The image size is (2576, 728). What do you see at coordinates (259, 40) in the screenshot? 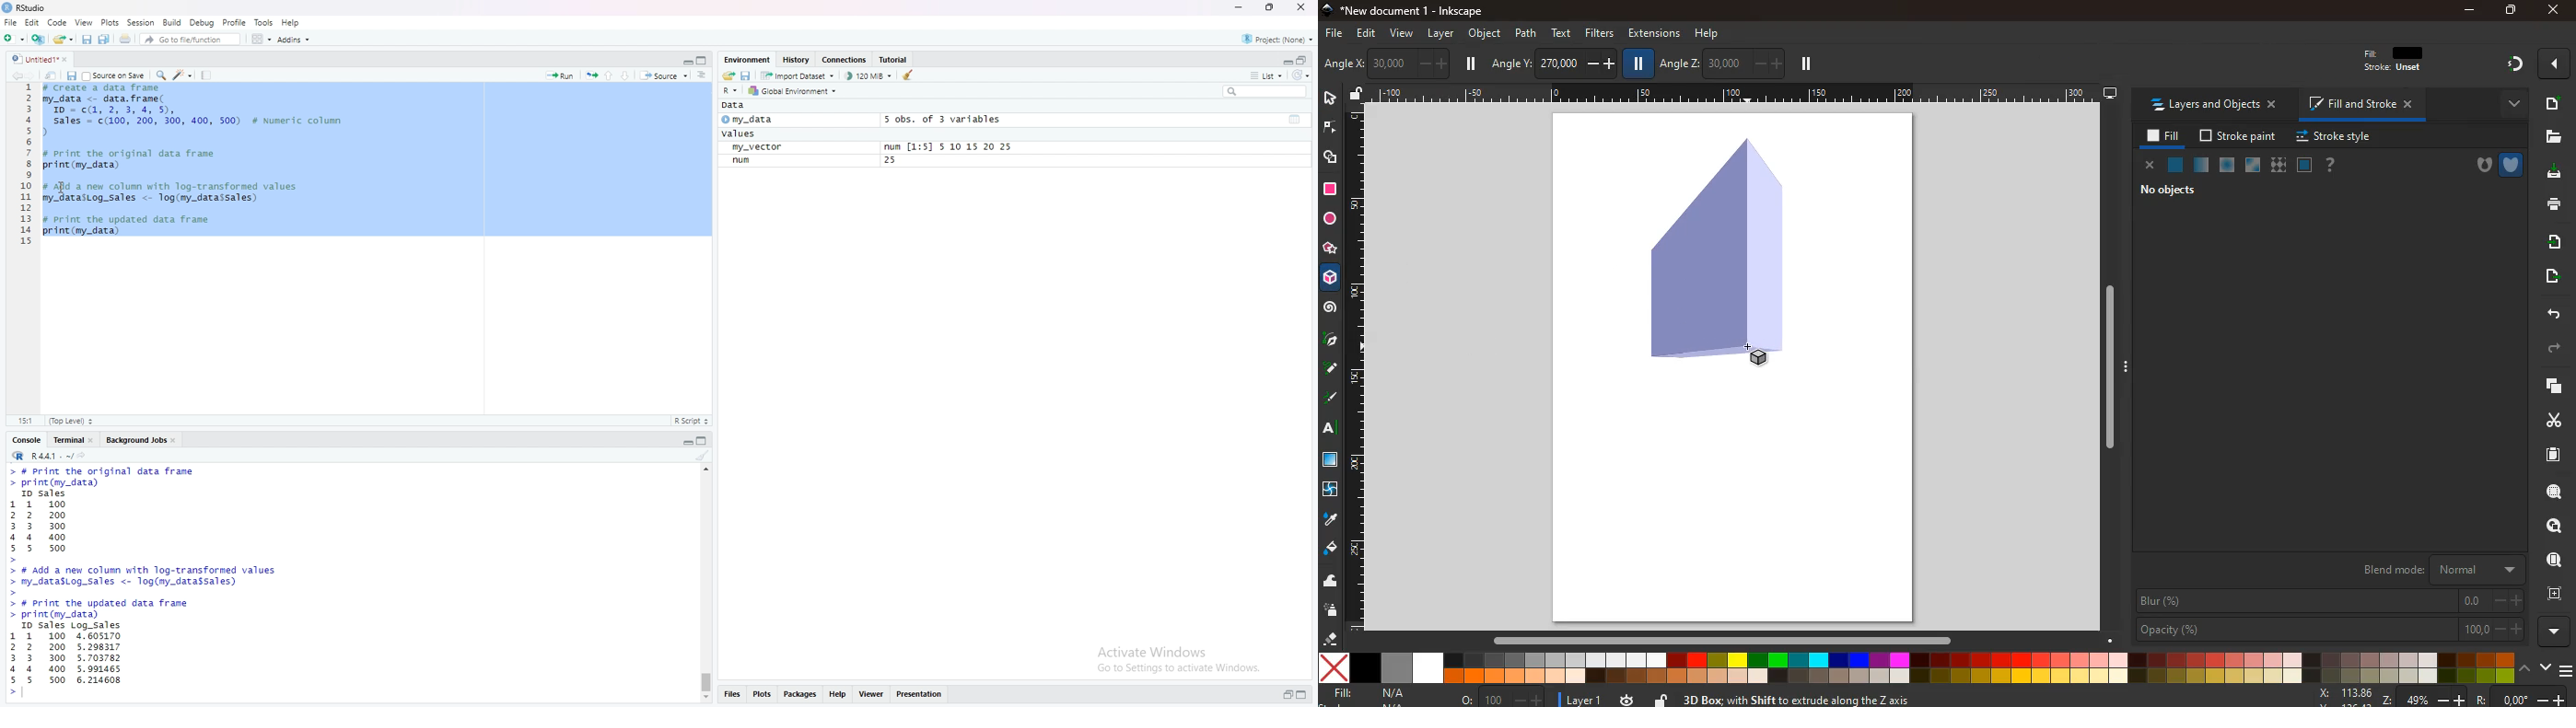
I see `workspace panes` at bounding box center [259, 40].